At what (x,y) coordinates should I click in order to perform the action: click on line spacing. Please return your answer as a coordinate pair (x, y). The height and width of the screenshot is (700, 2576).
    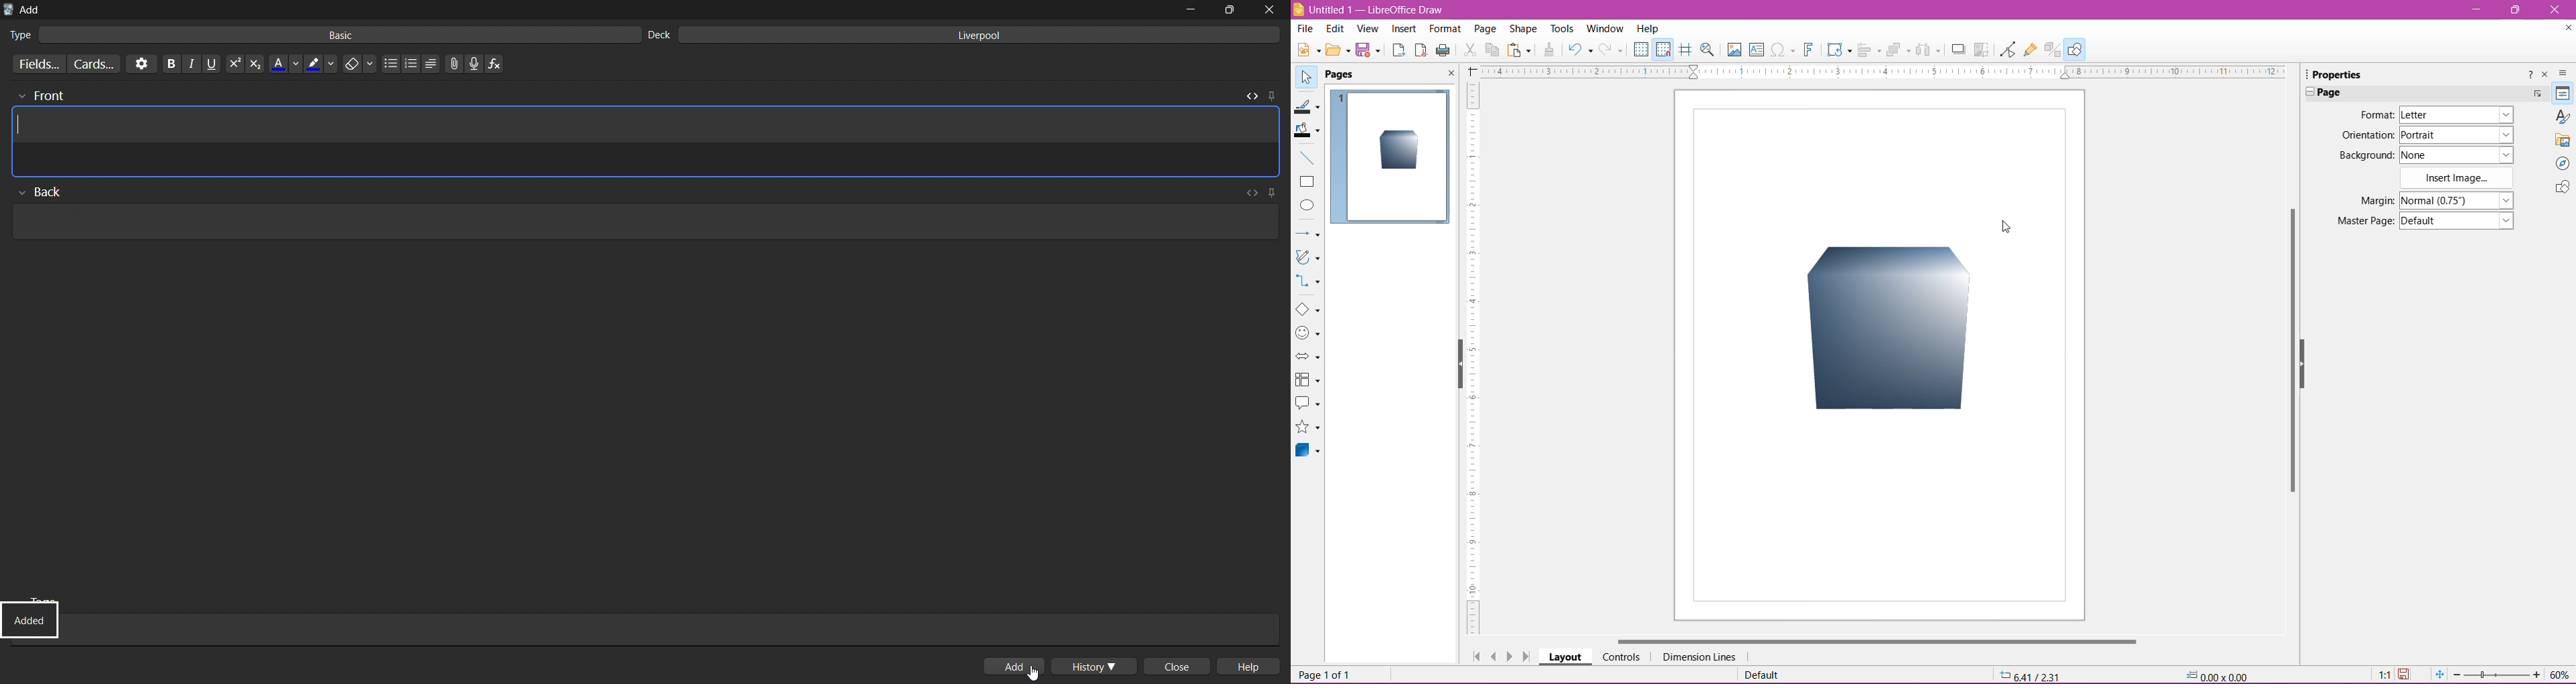
    Looking at the image, I should click on (430, 64).